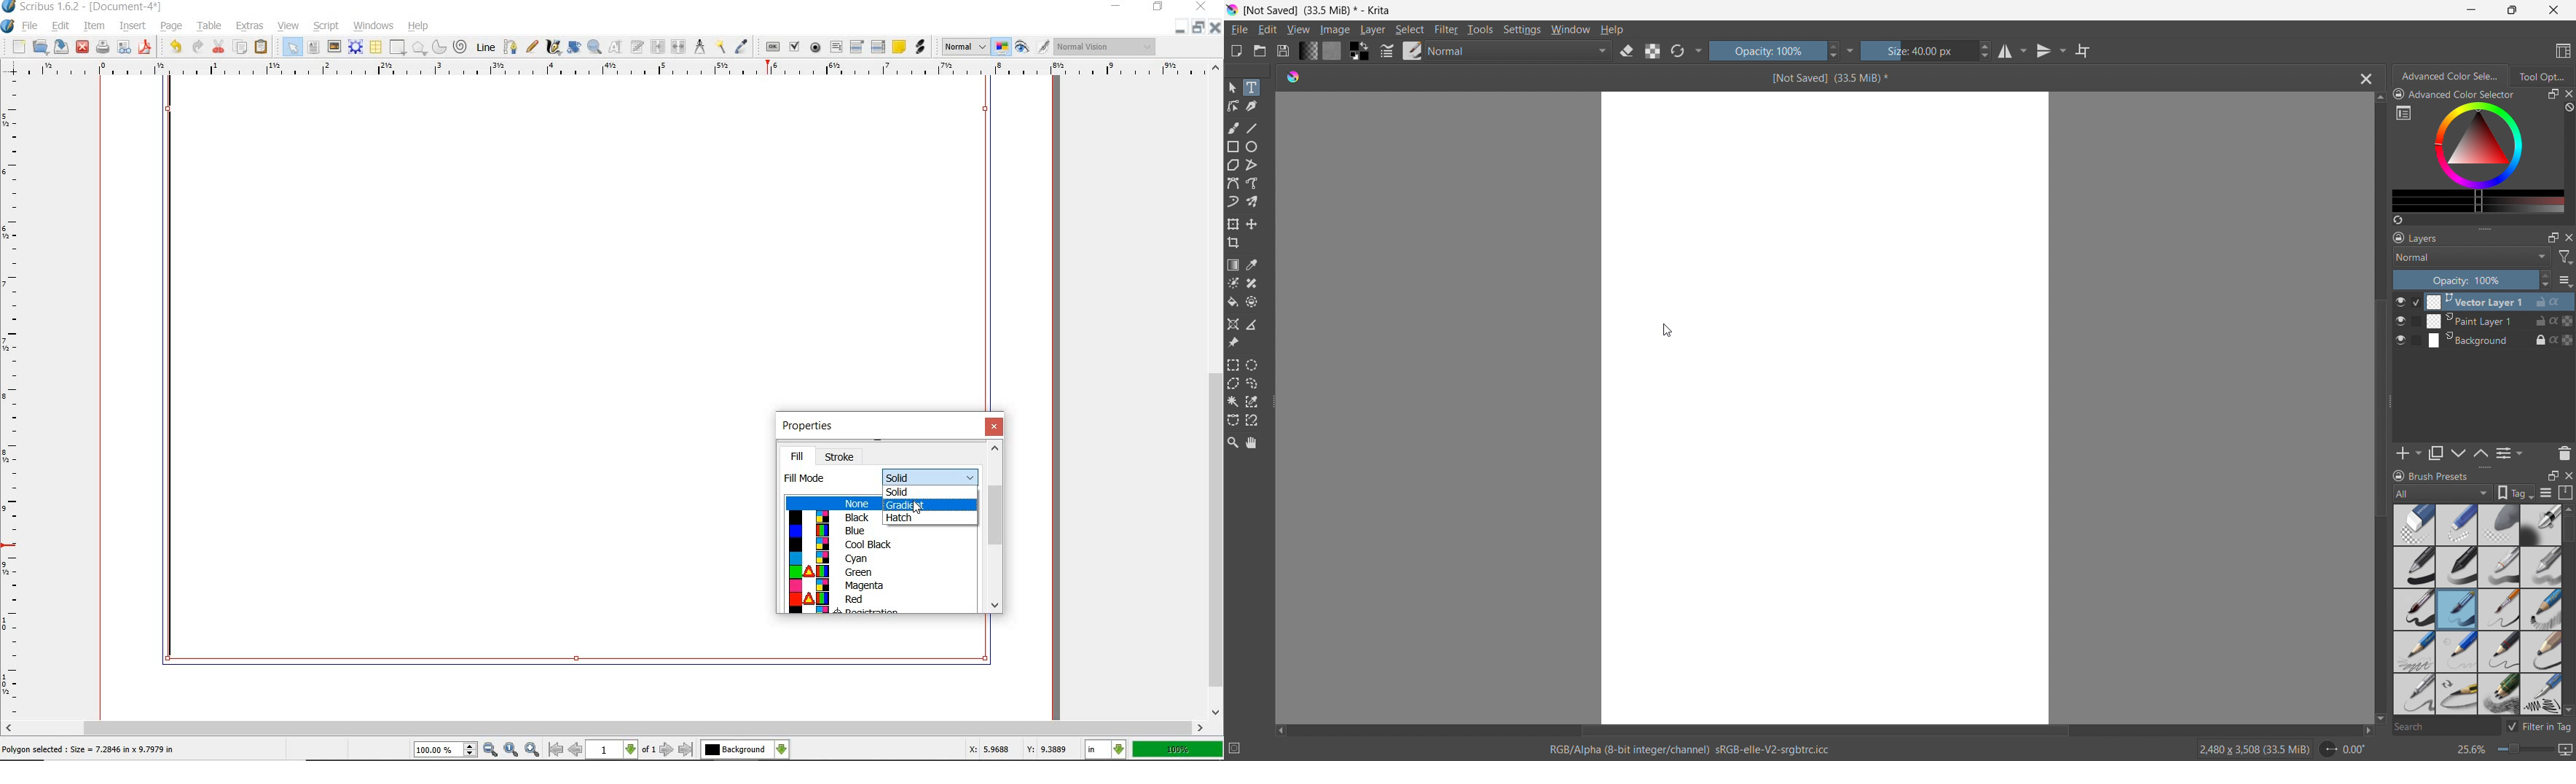  What do you see at coordinates (2415, 237) in the screenshot?
I see `layers` at bounding box center [2415, 237].